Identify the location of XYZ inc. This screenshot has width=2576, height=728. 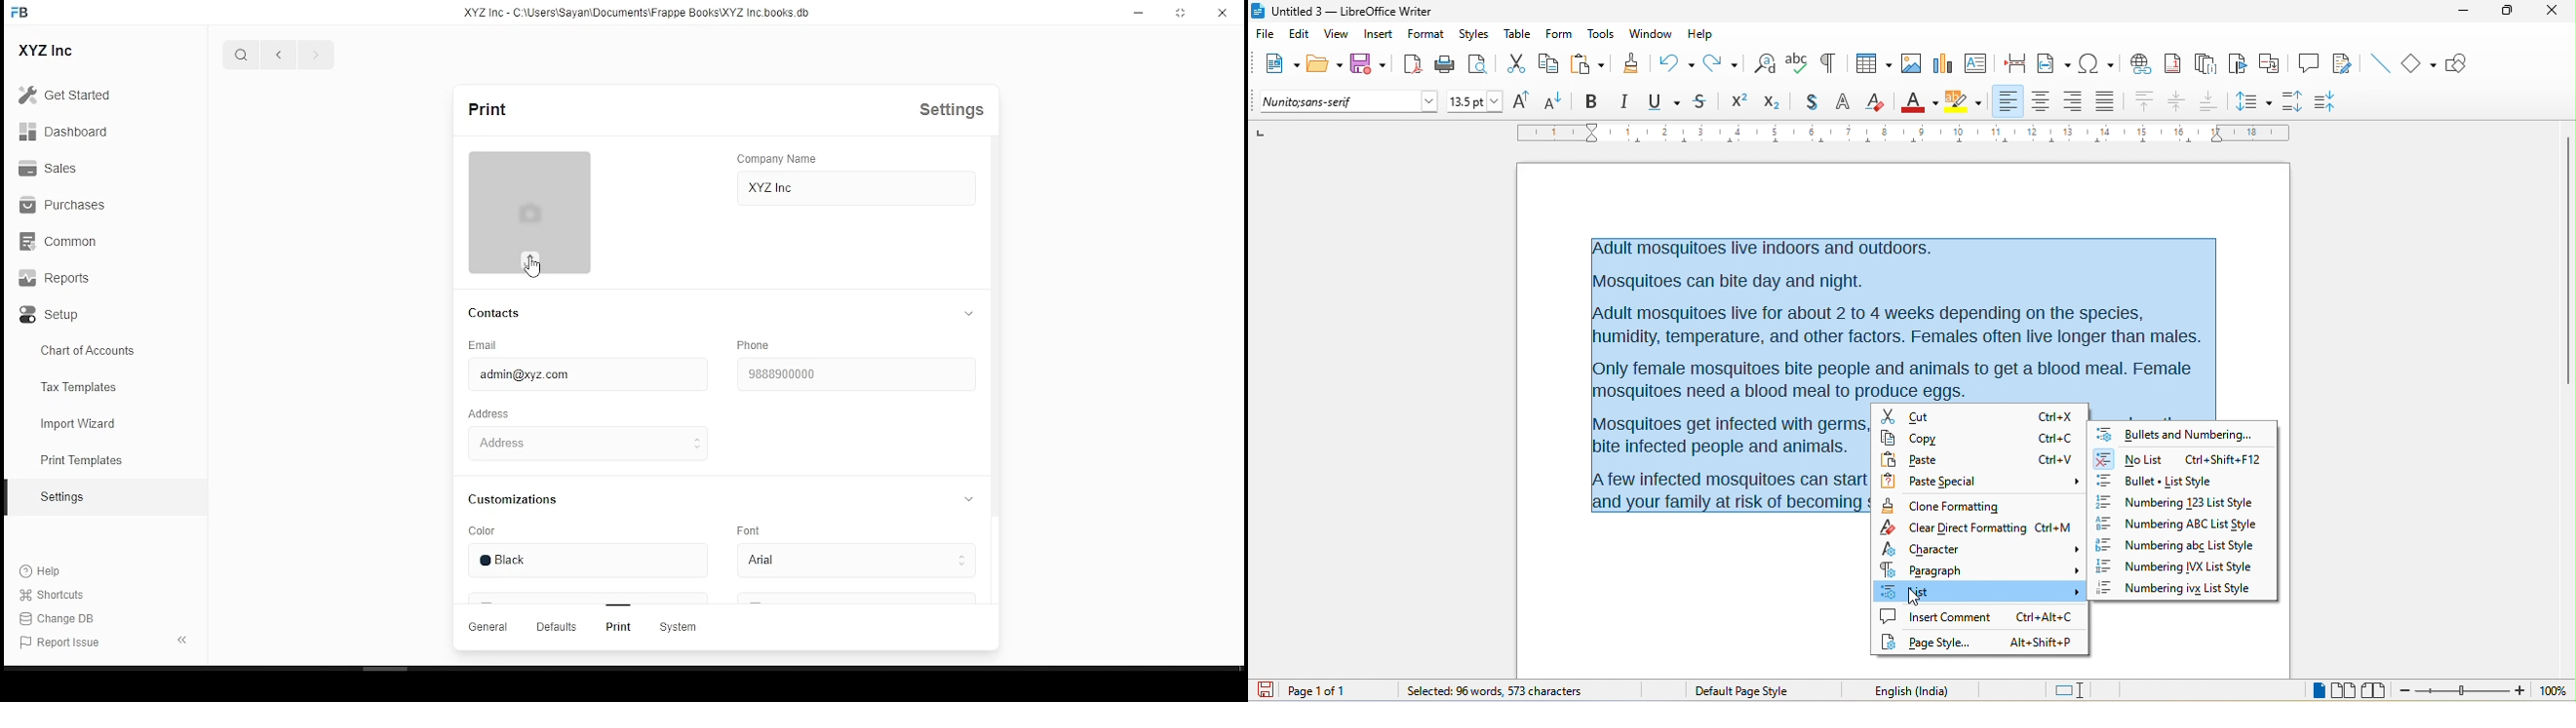
(770, 188).